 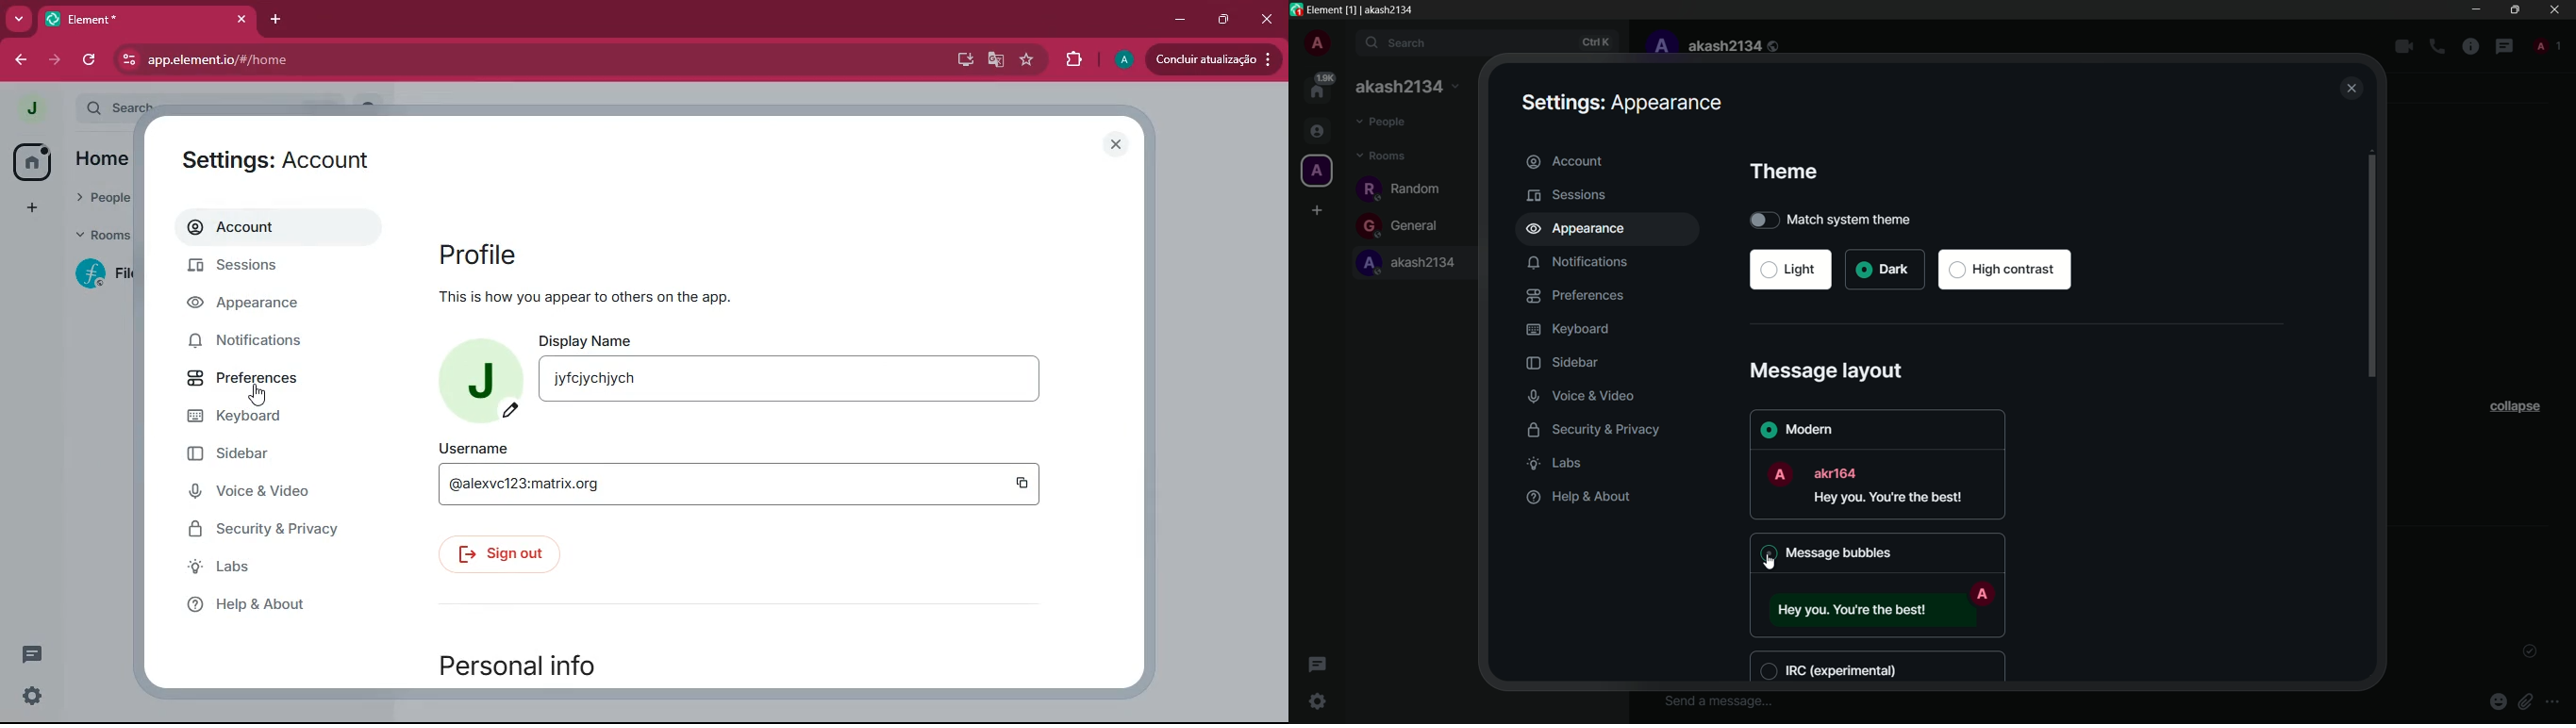 What do you see at coordinates (1122, 60) in the screenshot?
I see `profile` at bounding box center [1122, 60].